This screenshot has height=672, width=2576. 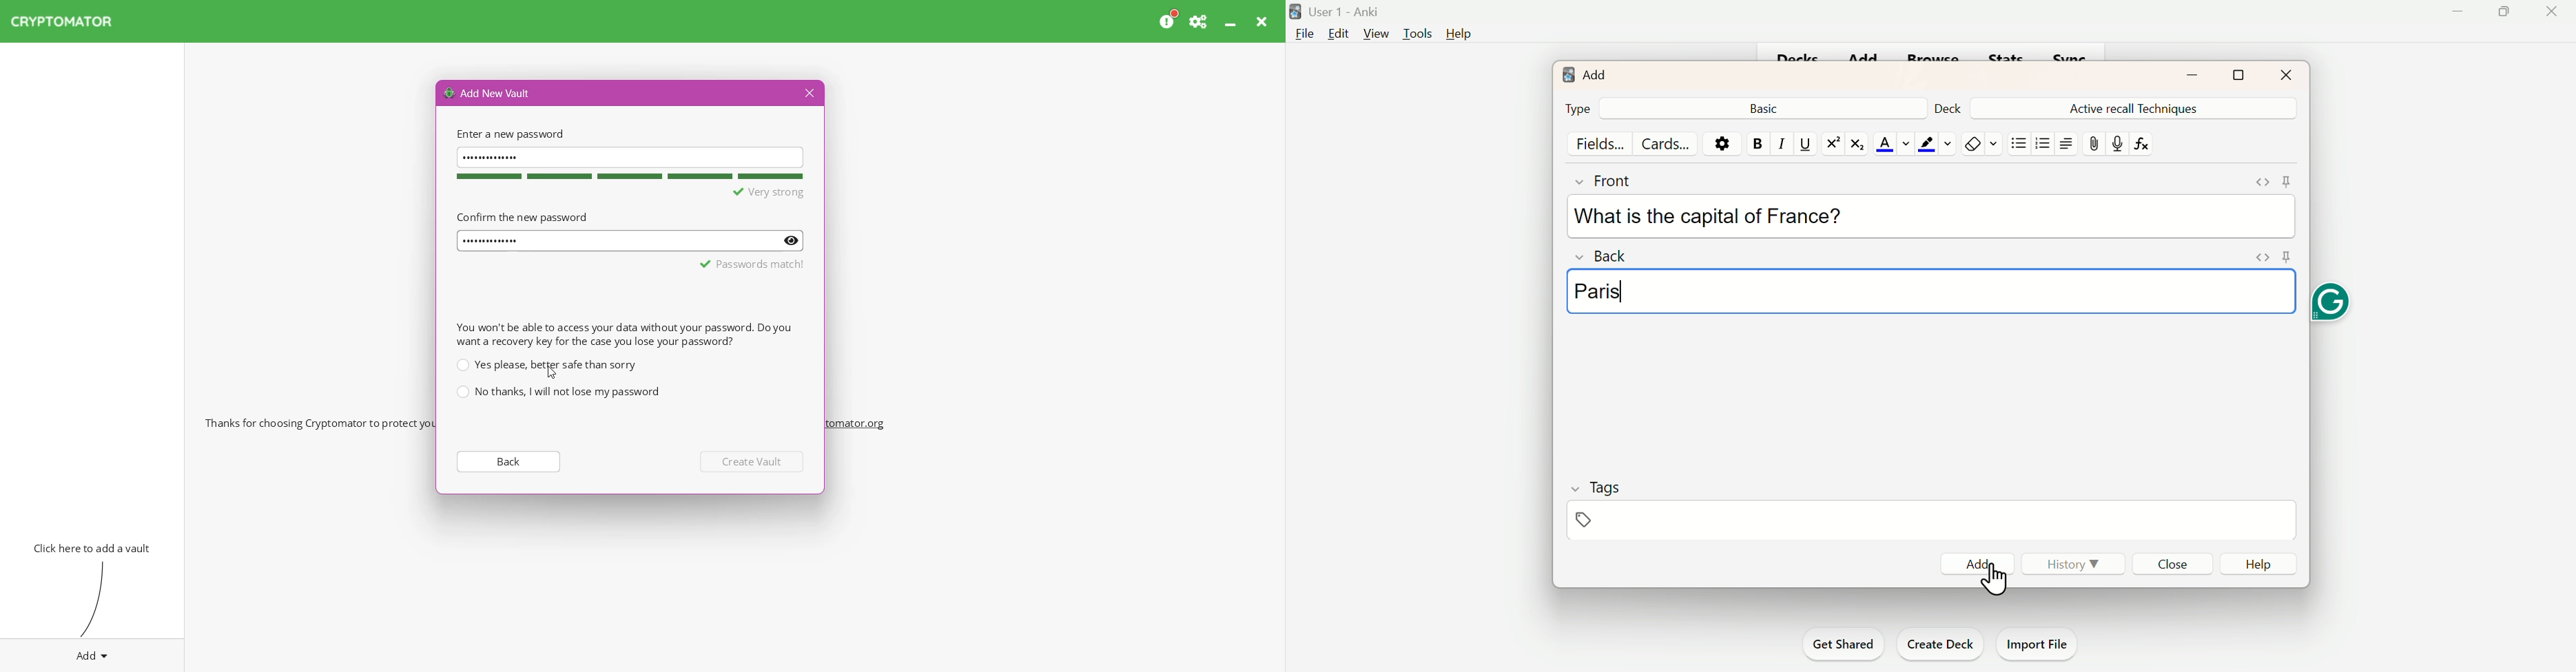 What do you see at coordinates (1579, 109) in the screenshot?
I see `Type` at bounding box center [1579, 109].